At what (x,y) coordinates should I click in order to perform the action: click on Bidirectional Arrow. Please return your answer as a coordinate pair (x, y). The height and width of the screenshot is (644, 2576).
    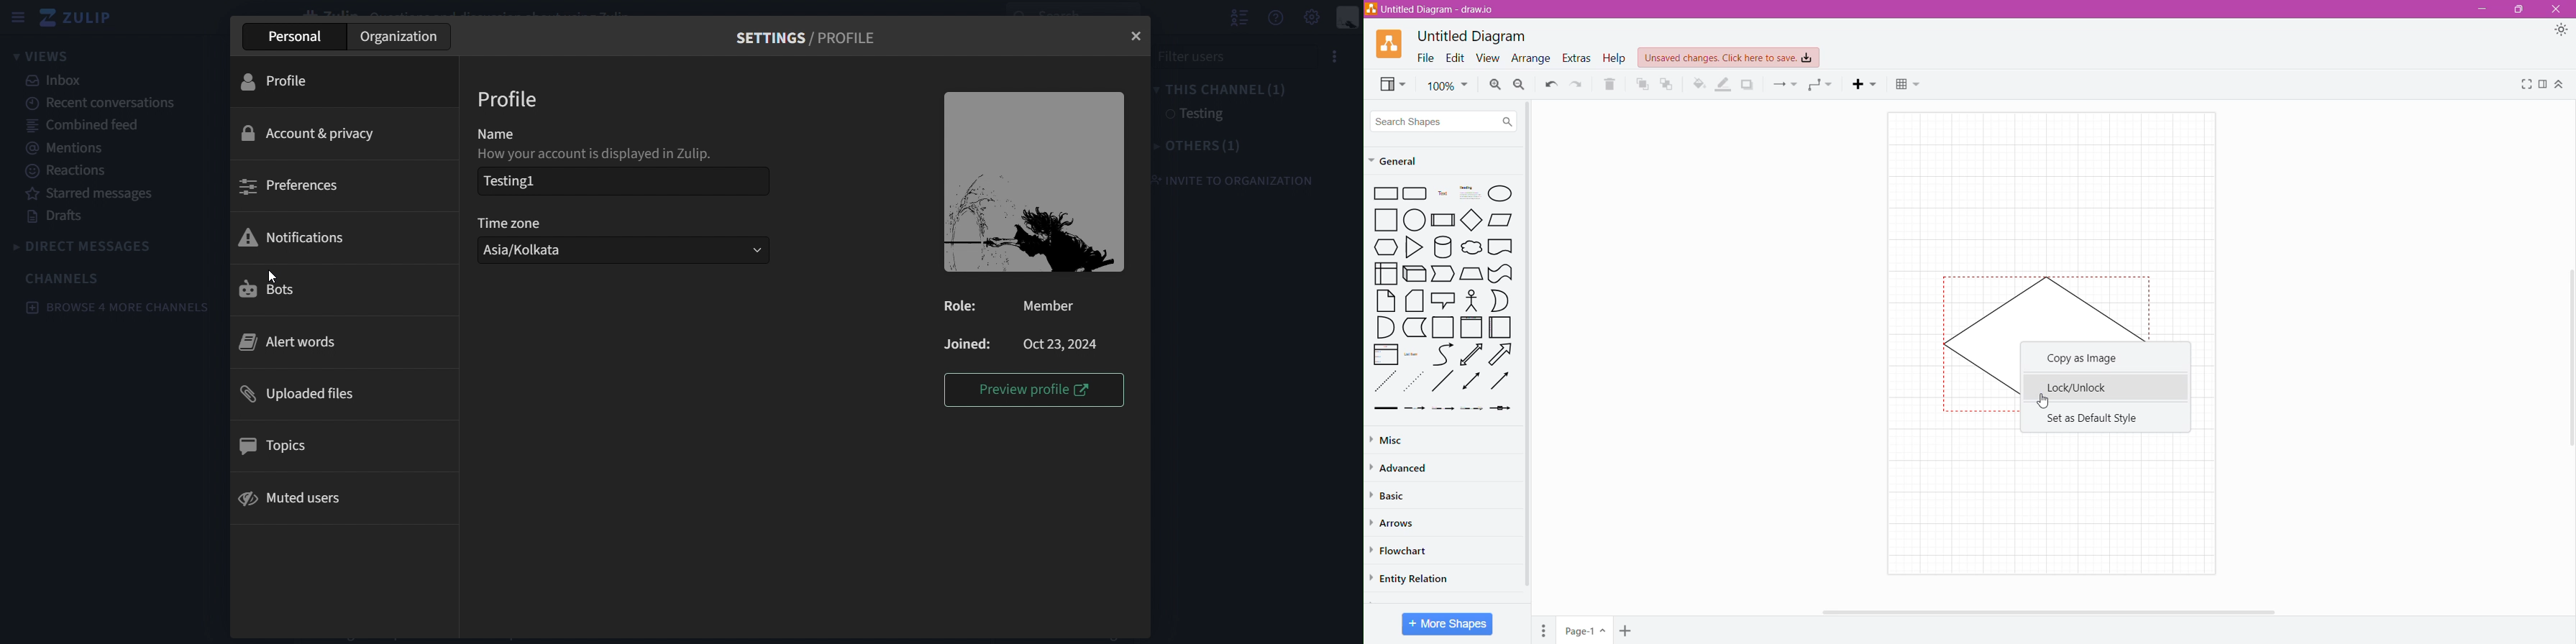
    Looking at the image, I should click on (1472, 354).